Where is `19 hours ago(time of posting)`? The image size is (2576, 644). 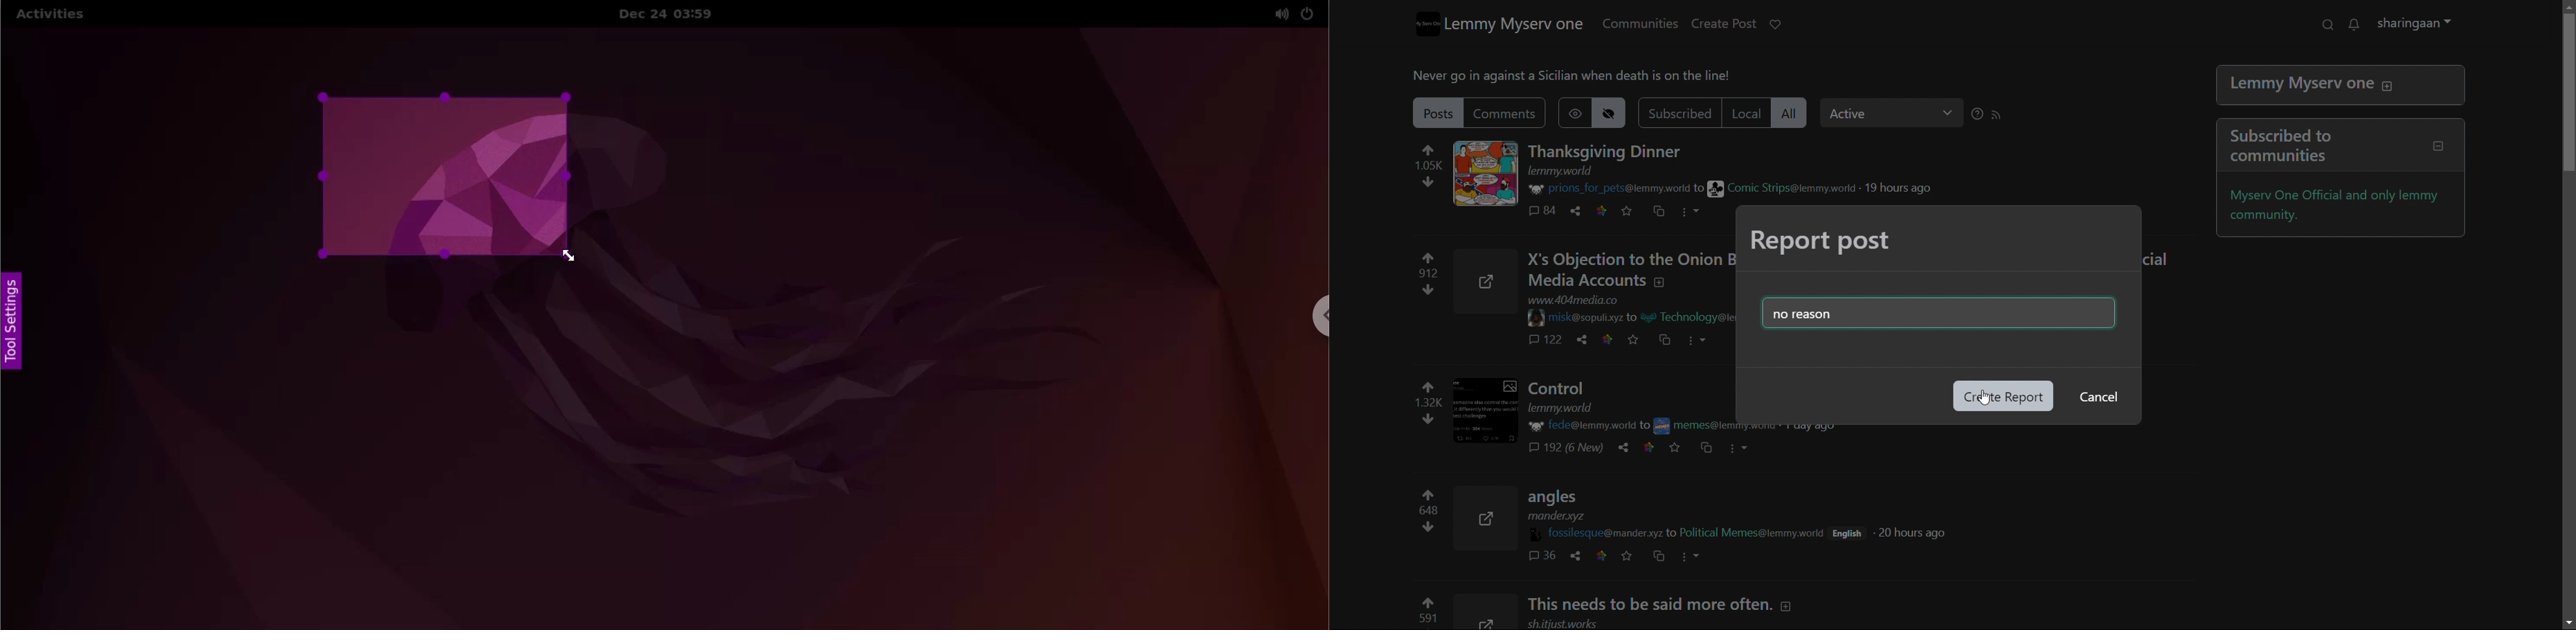
19 hours ago(time of posting) is located at coordinates (1906, 187).